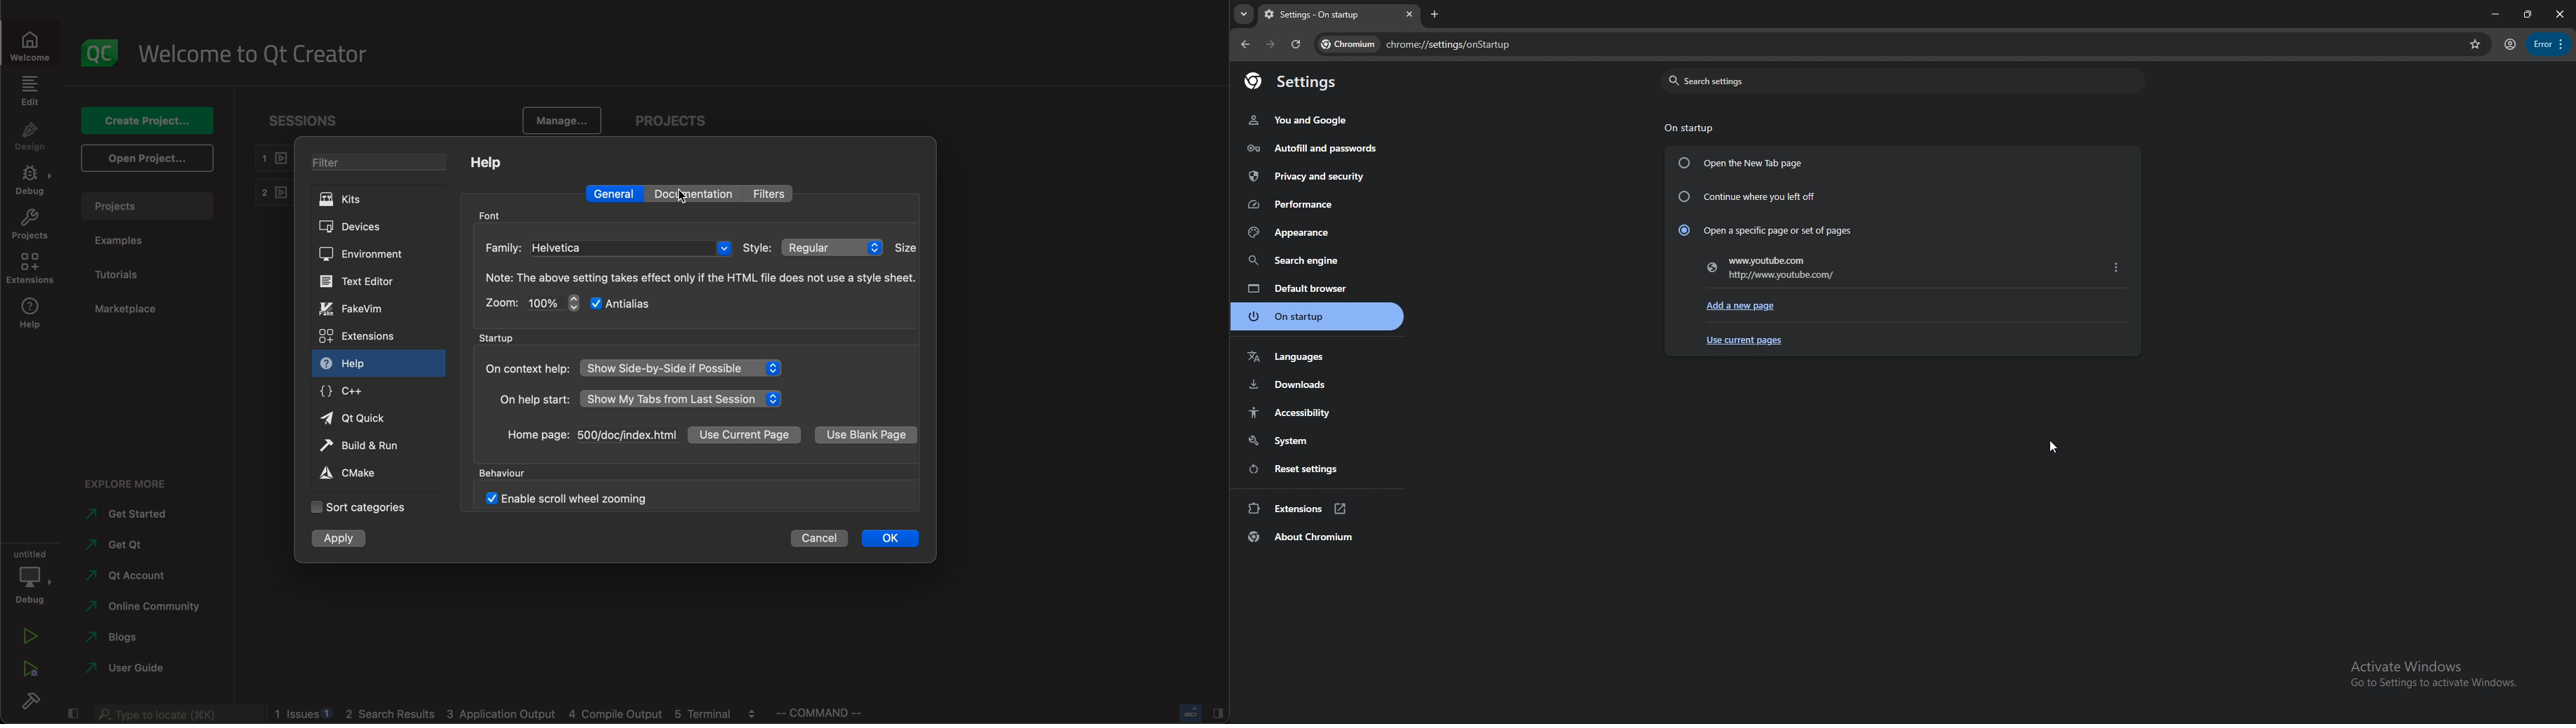 This screenshot has width=2576, height=728. I want to click on qt, so click(364, 418).